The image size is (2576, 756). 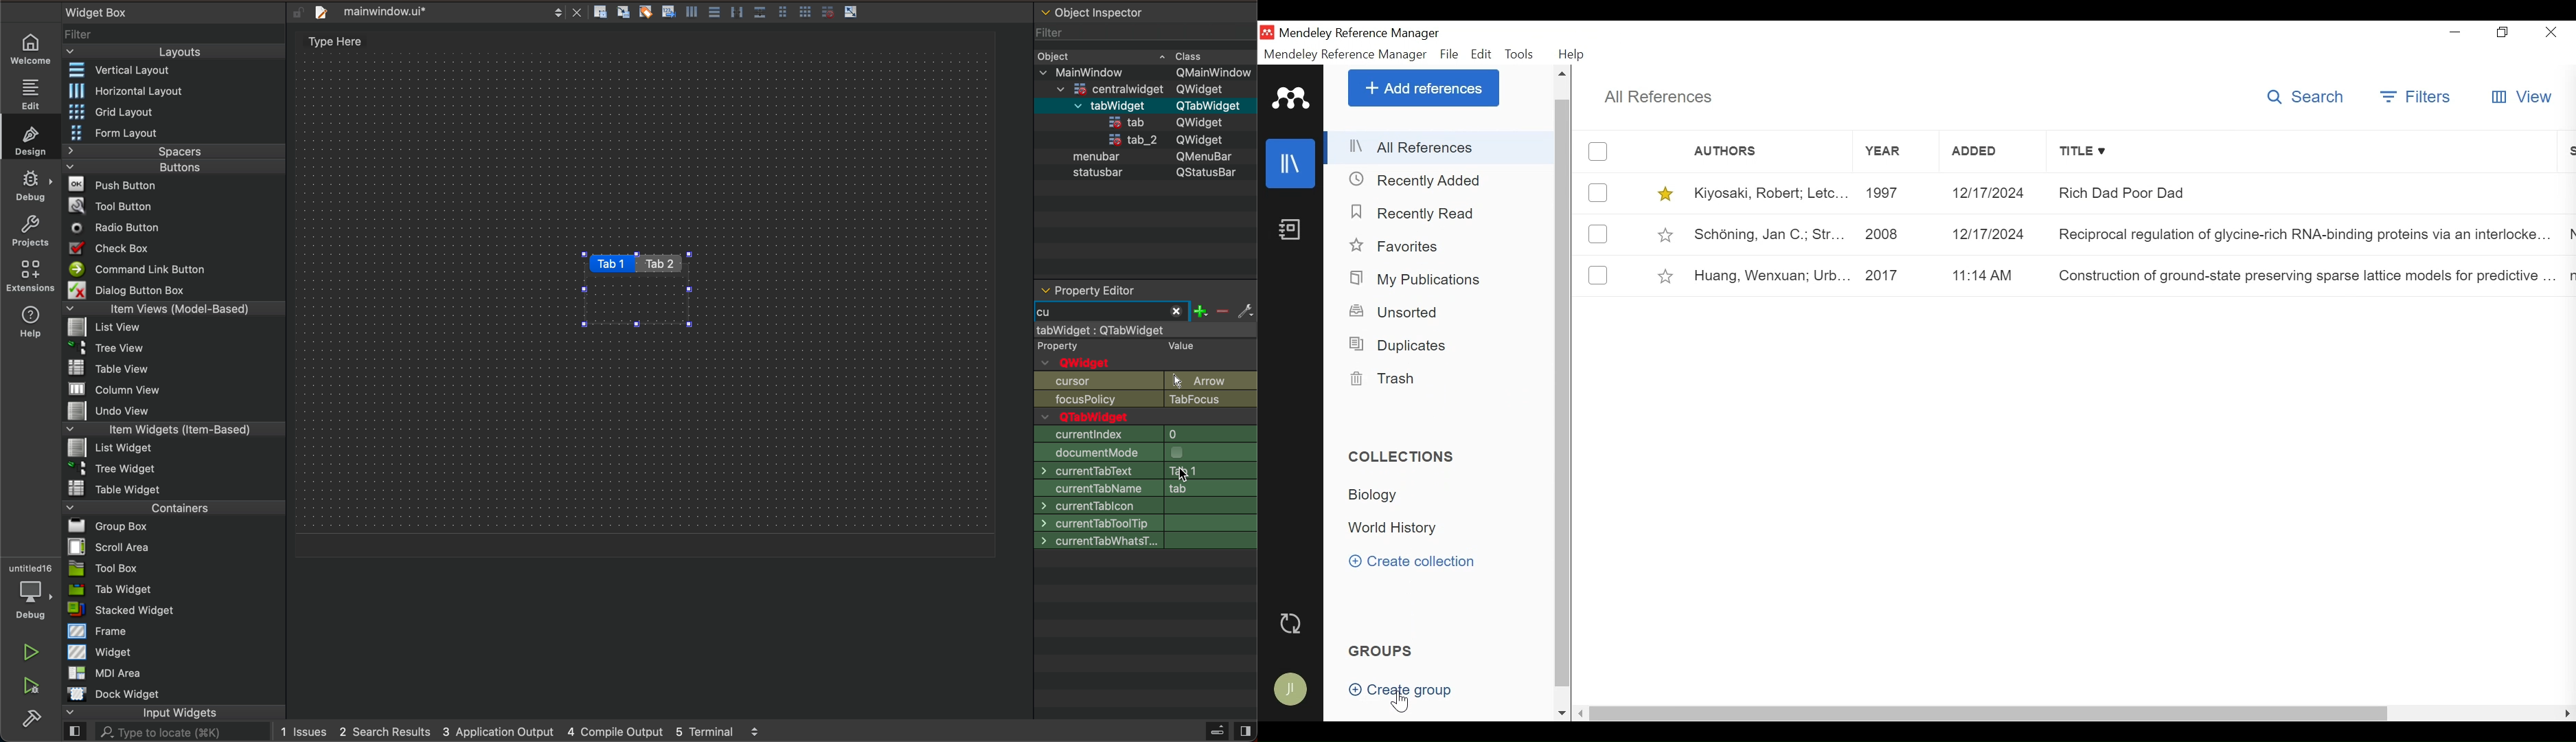 What do you see at coordinates (36, 720) in the screenshot?
I see `build` at bounding box center [36, 720].